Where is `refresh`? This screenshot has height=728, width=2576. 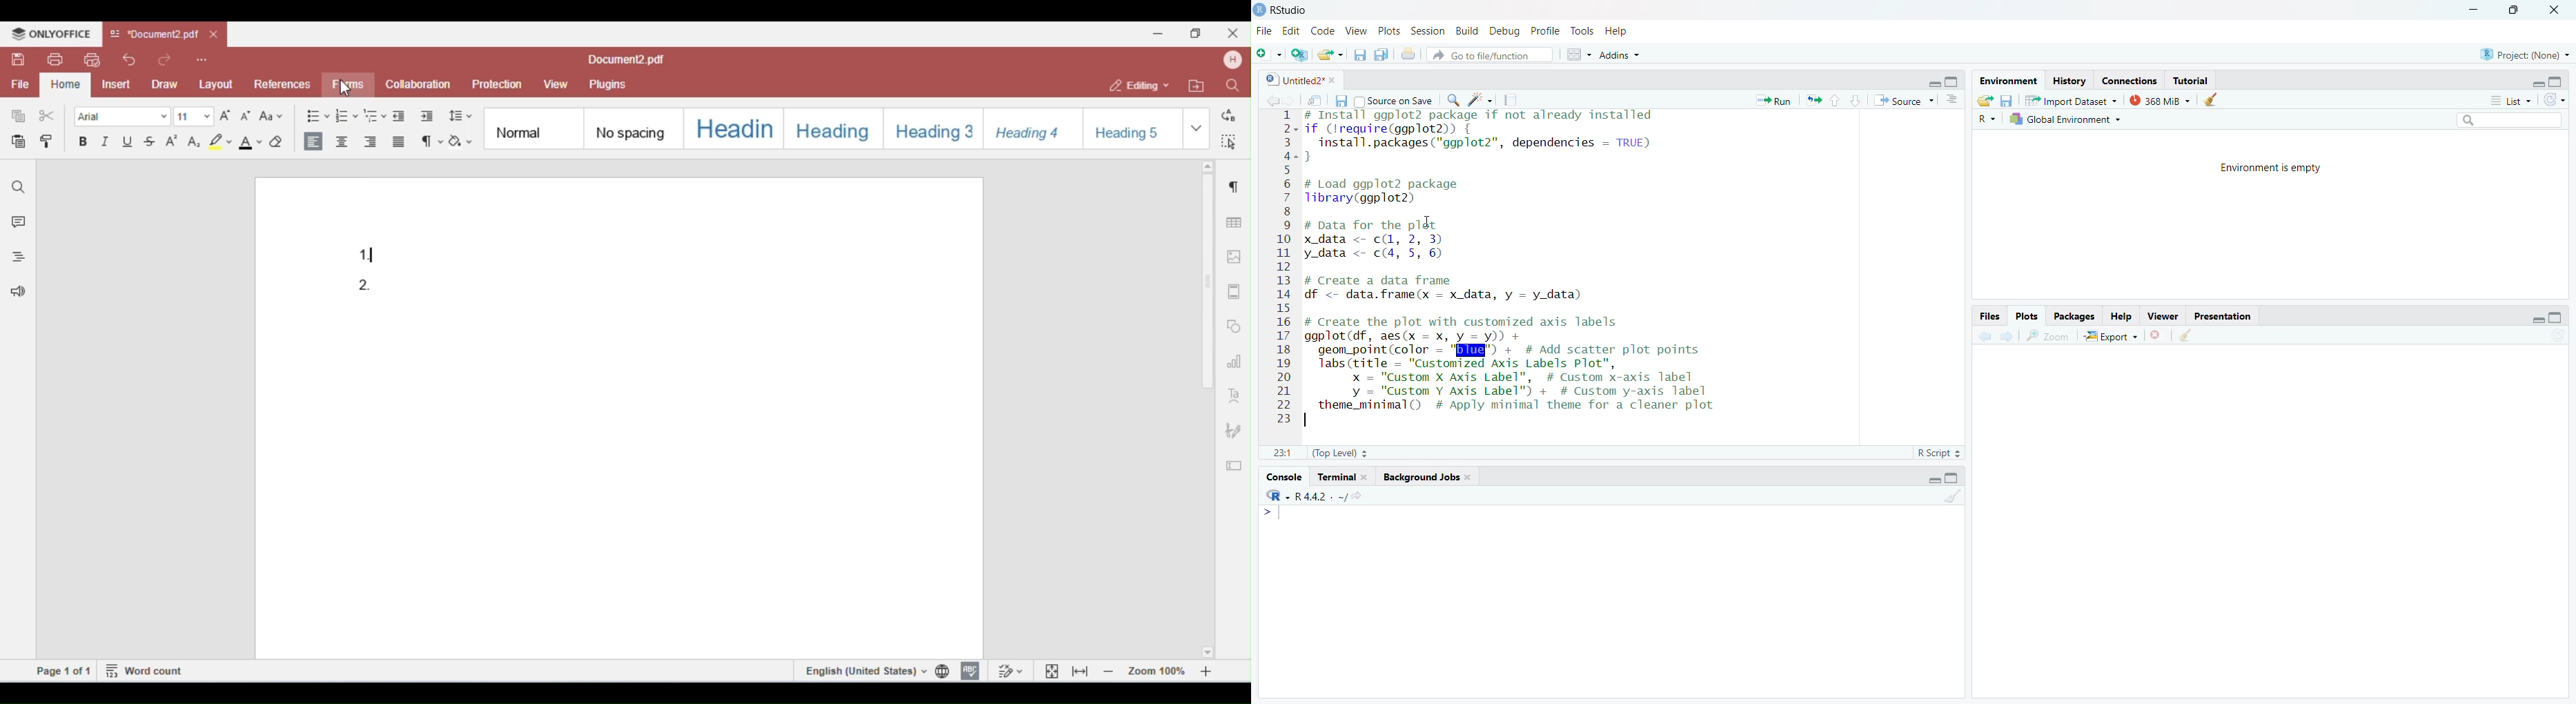
refresh is located at coordinates (2554, 100).